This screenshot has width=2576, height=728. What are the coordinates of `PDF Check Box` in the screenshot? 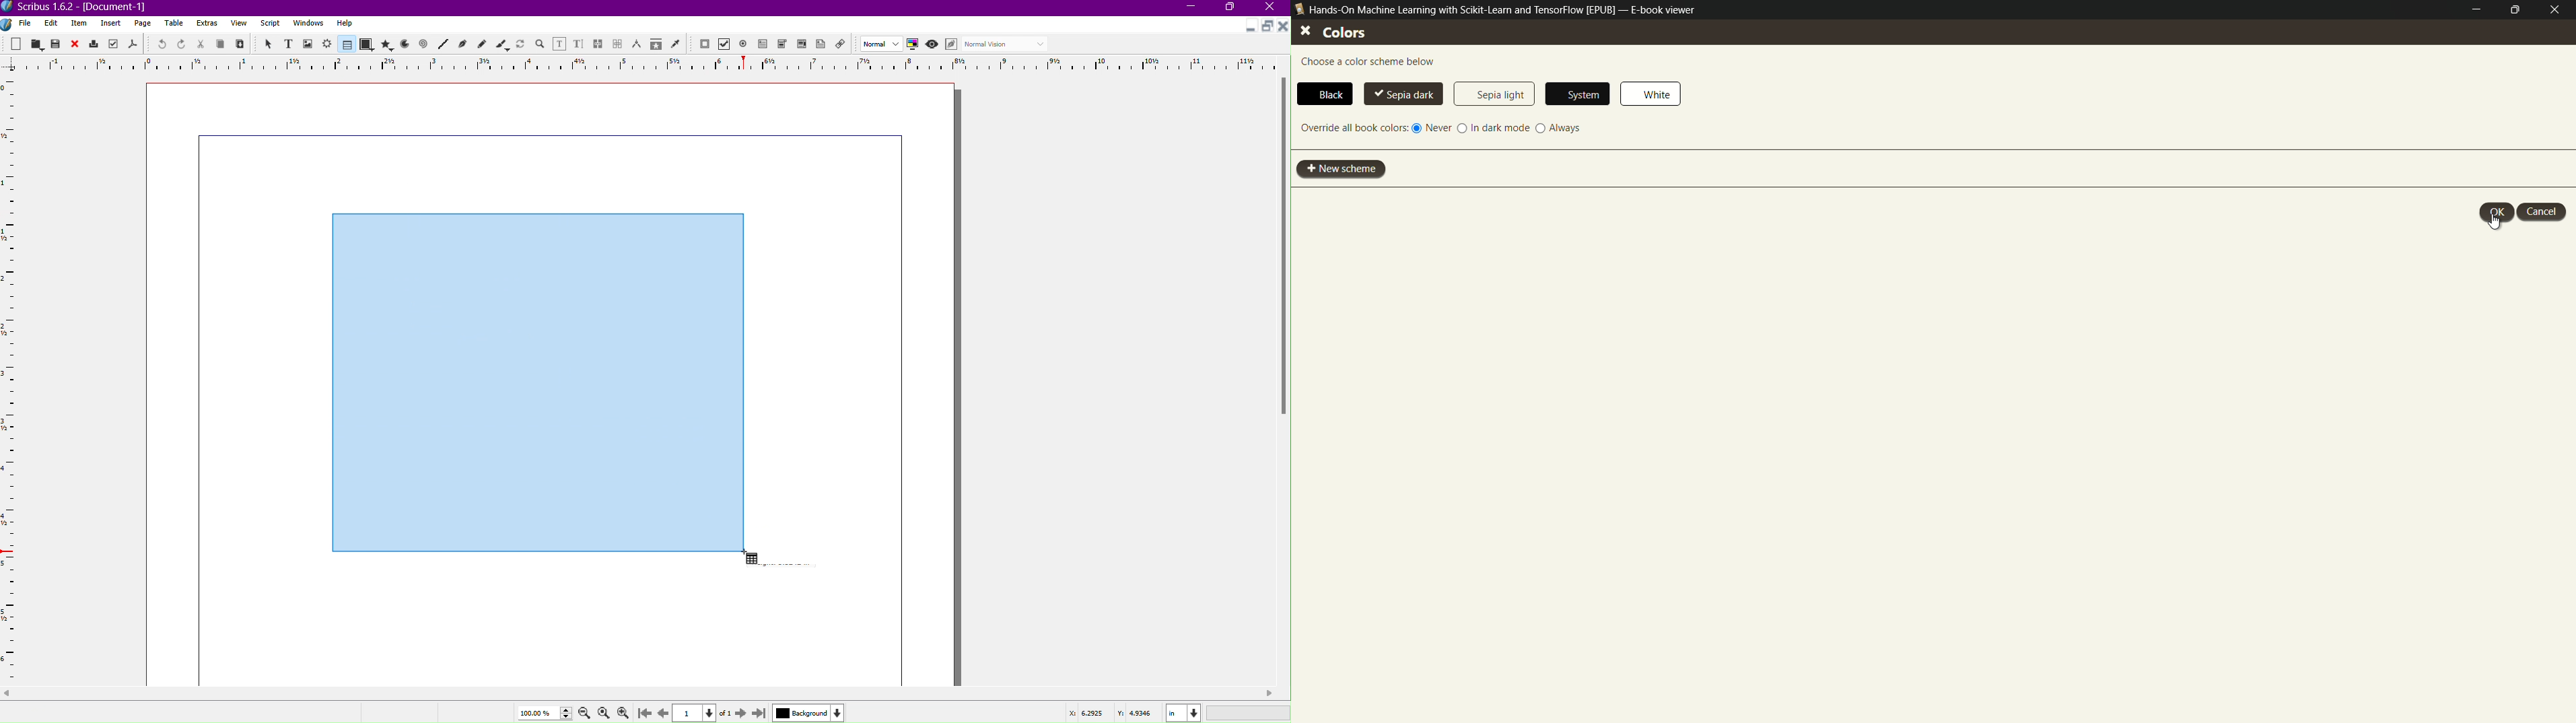 It's located at (726, 45).